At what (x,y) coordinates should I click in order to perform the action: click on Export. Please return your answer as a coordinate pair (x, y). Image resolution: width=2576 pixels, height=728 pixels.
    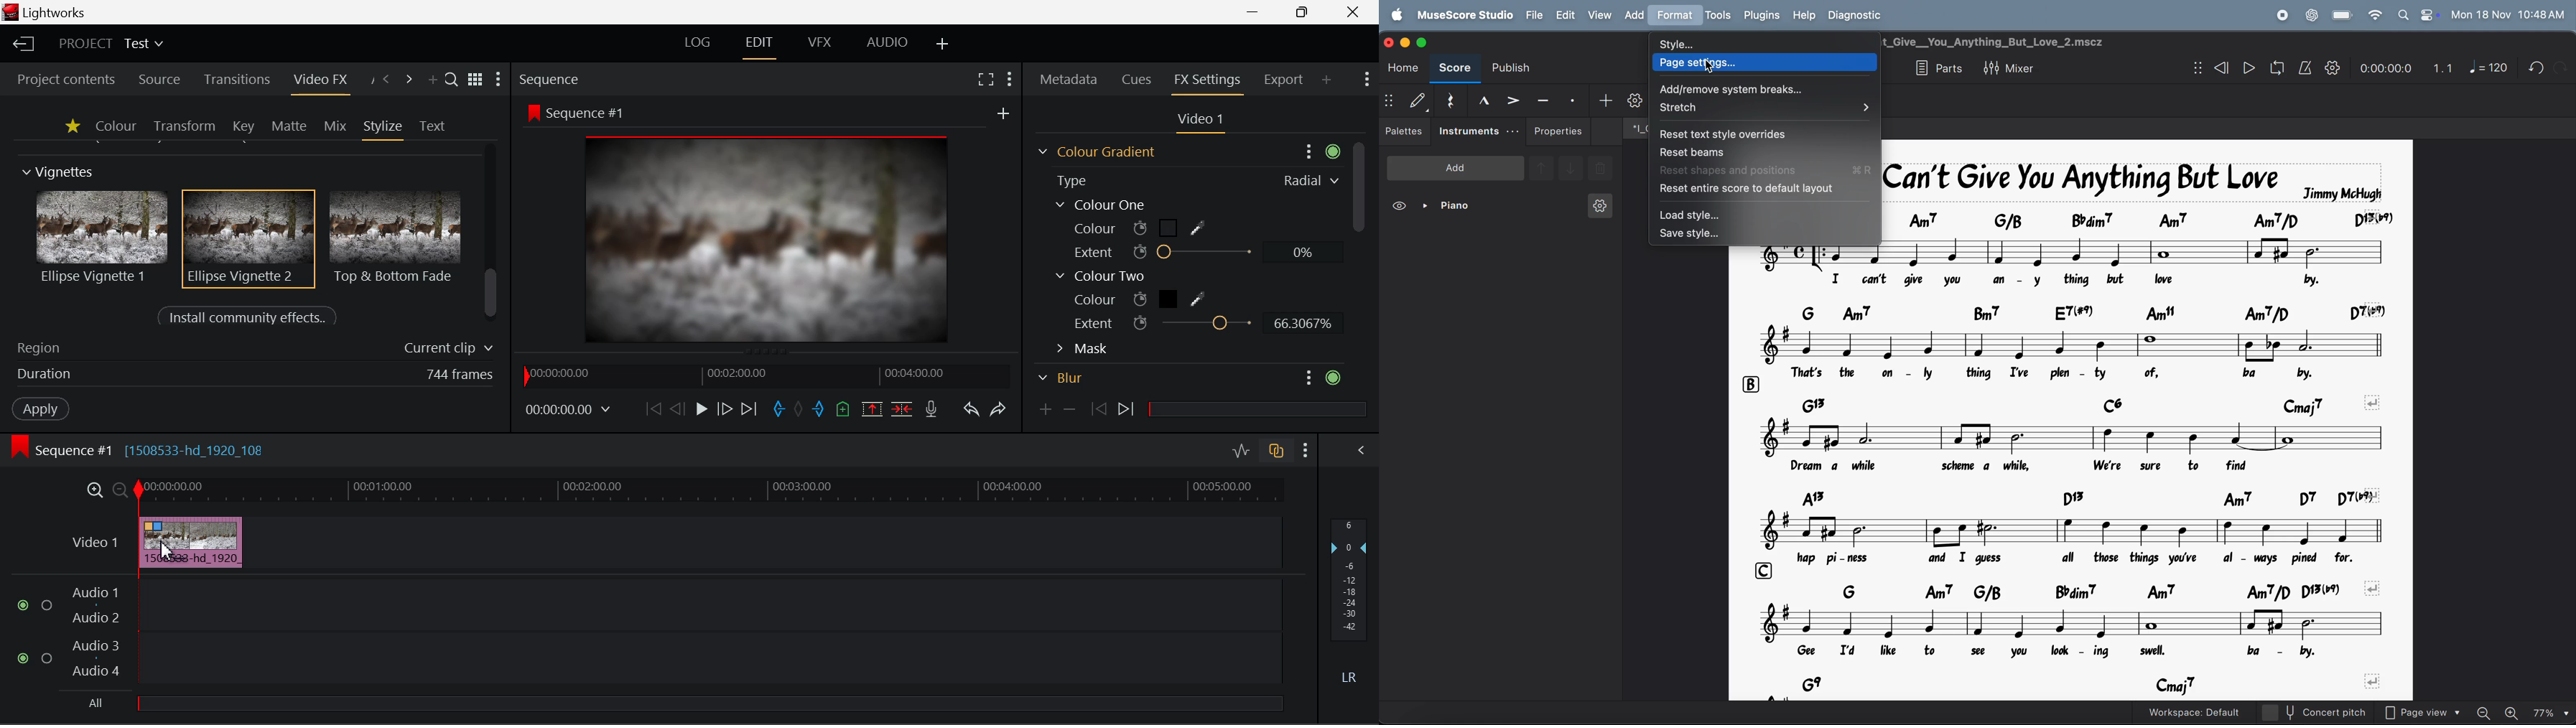
    Looking at the image, I should click on (1283, 77).